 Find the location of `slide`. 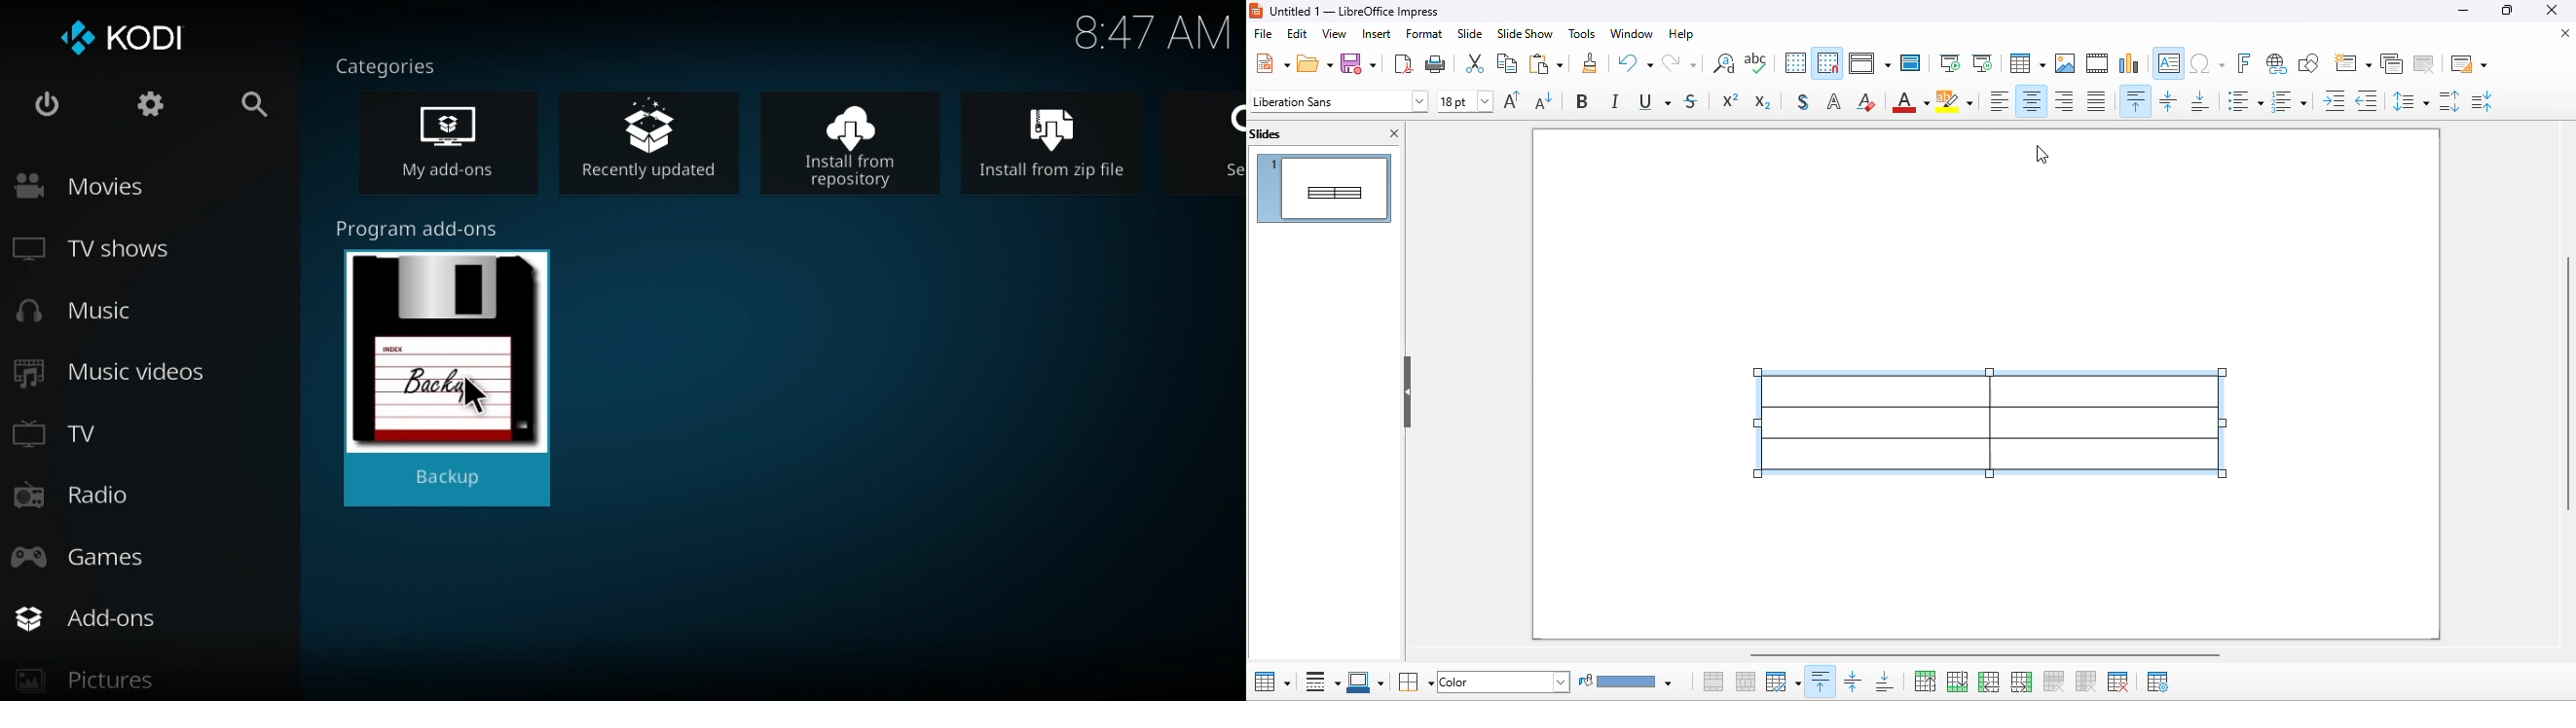

slide is located at coordinates (1471, 33).